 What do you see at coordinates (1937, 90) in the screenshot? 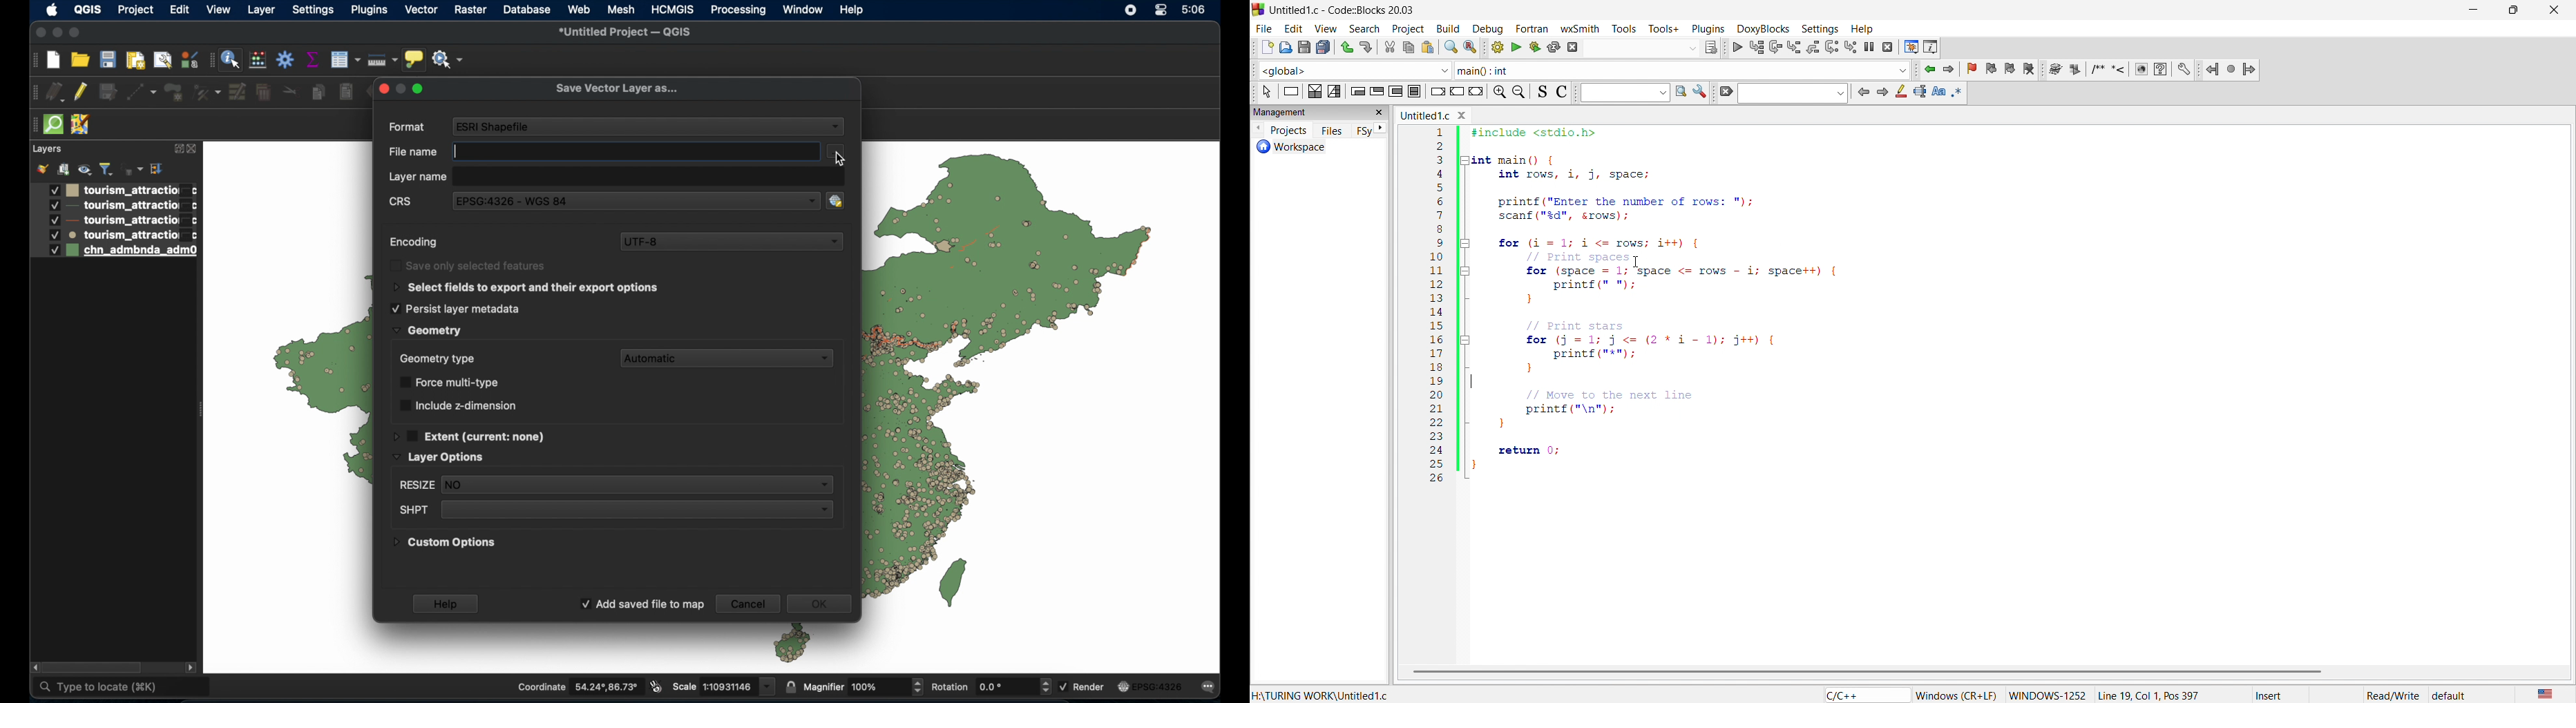
I see `match text` at bounding box center [1937, 90].